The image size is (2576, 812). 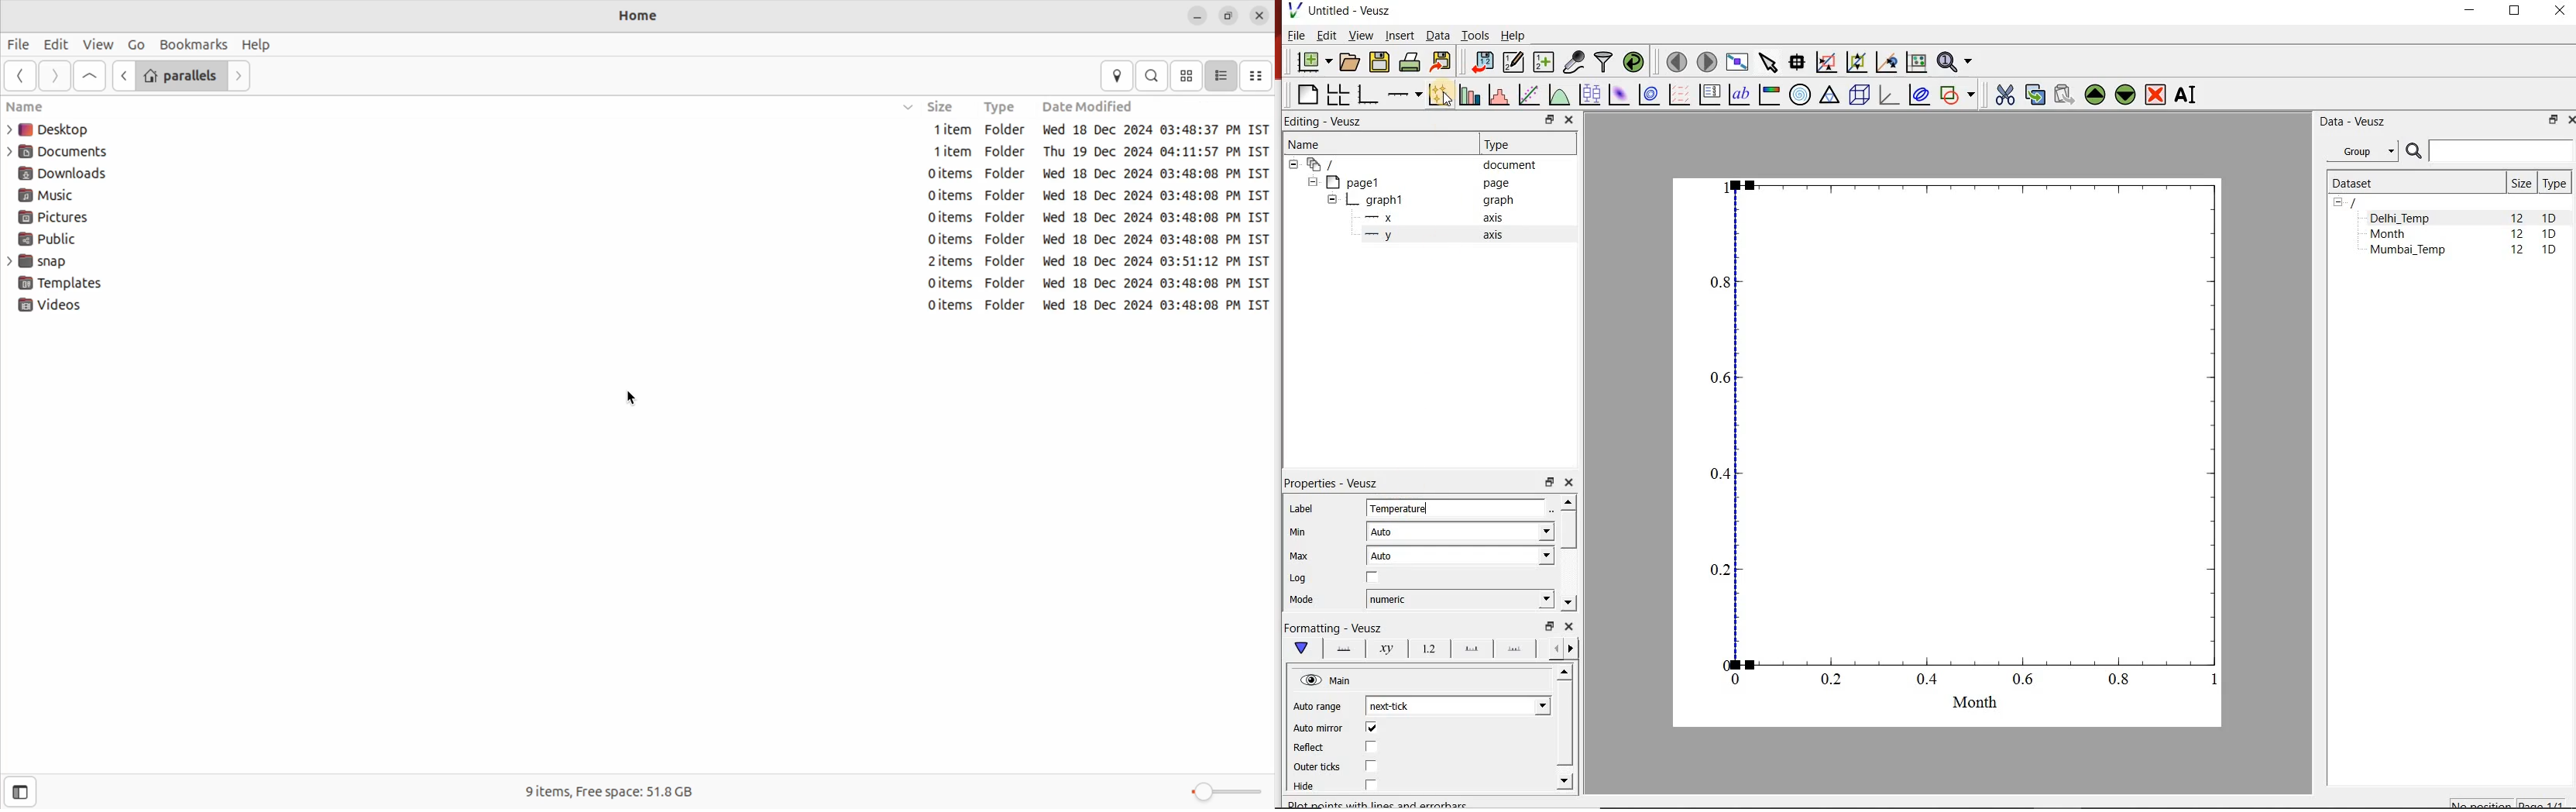 I want to click on close, so click(x=1568, y=626).